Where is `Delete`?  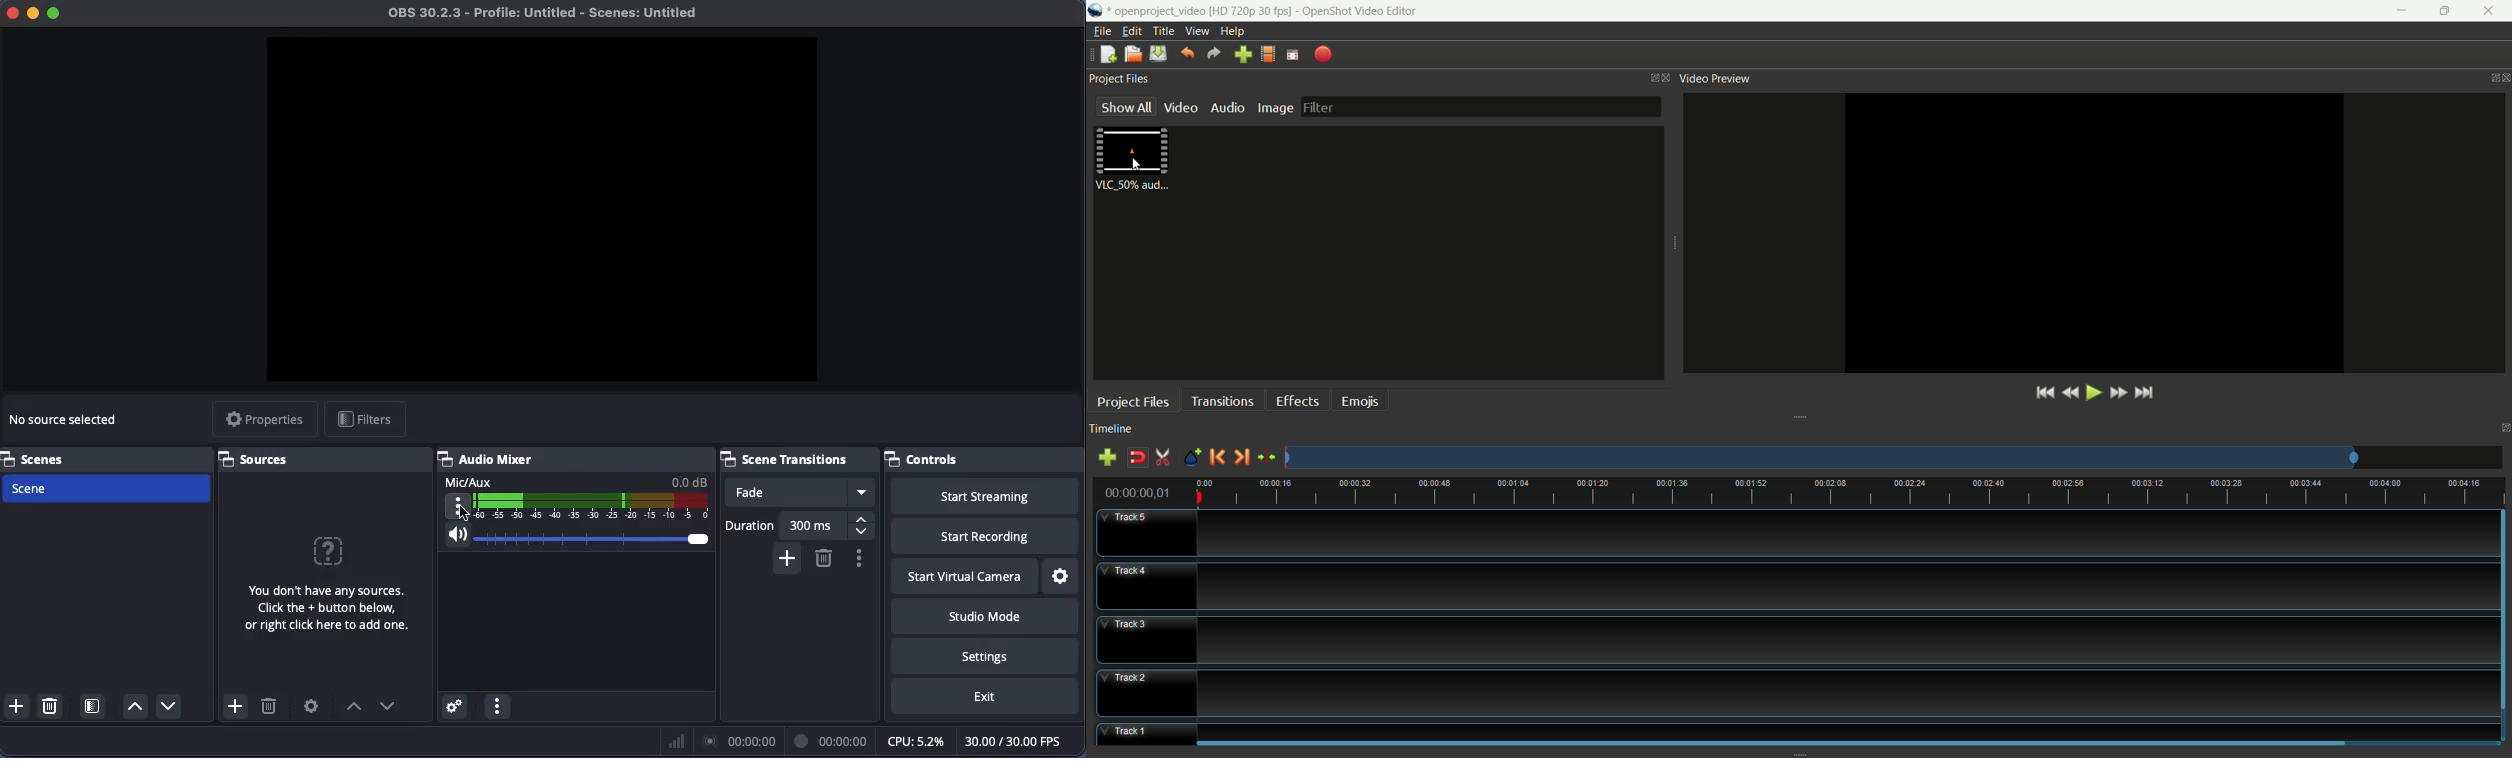
Delete is located at coordinates (823, 558).